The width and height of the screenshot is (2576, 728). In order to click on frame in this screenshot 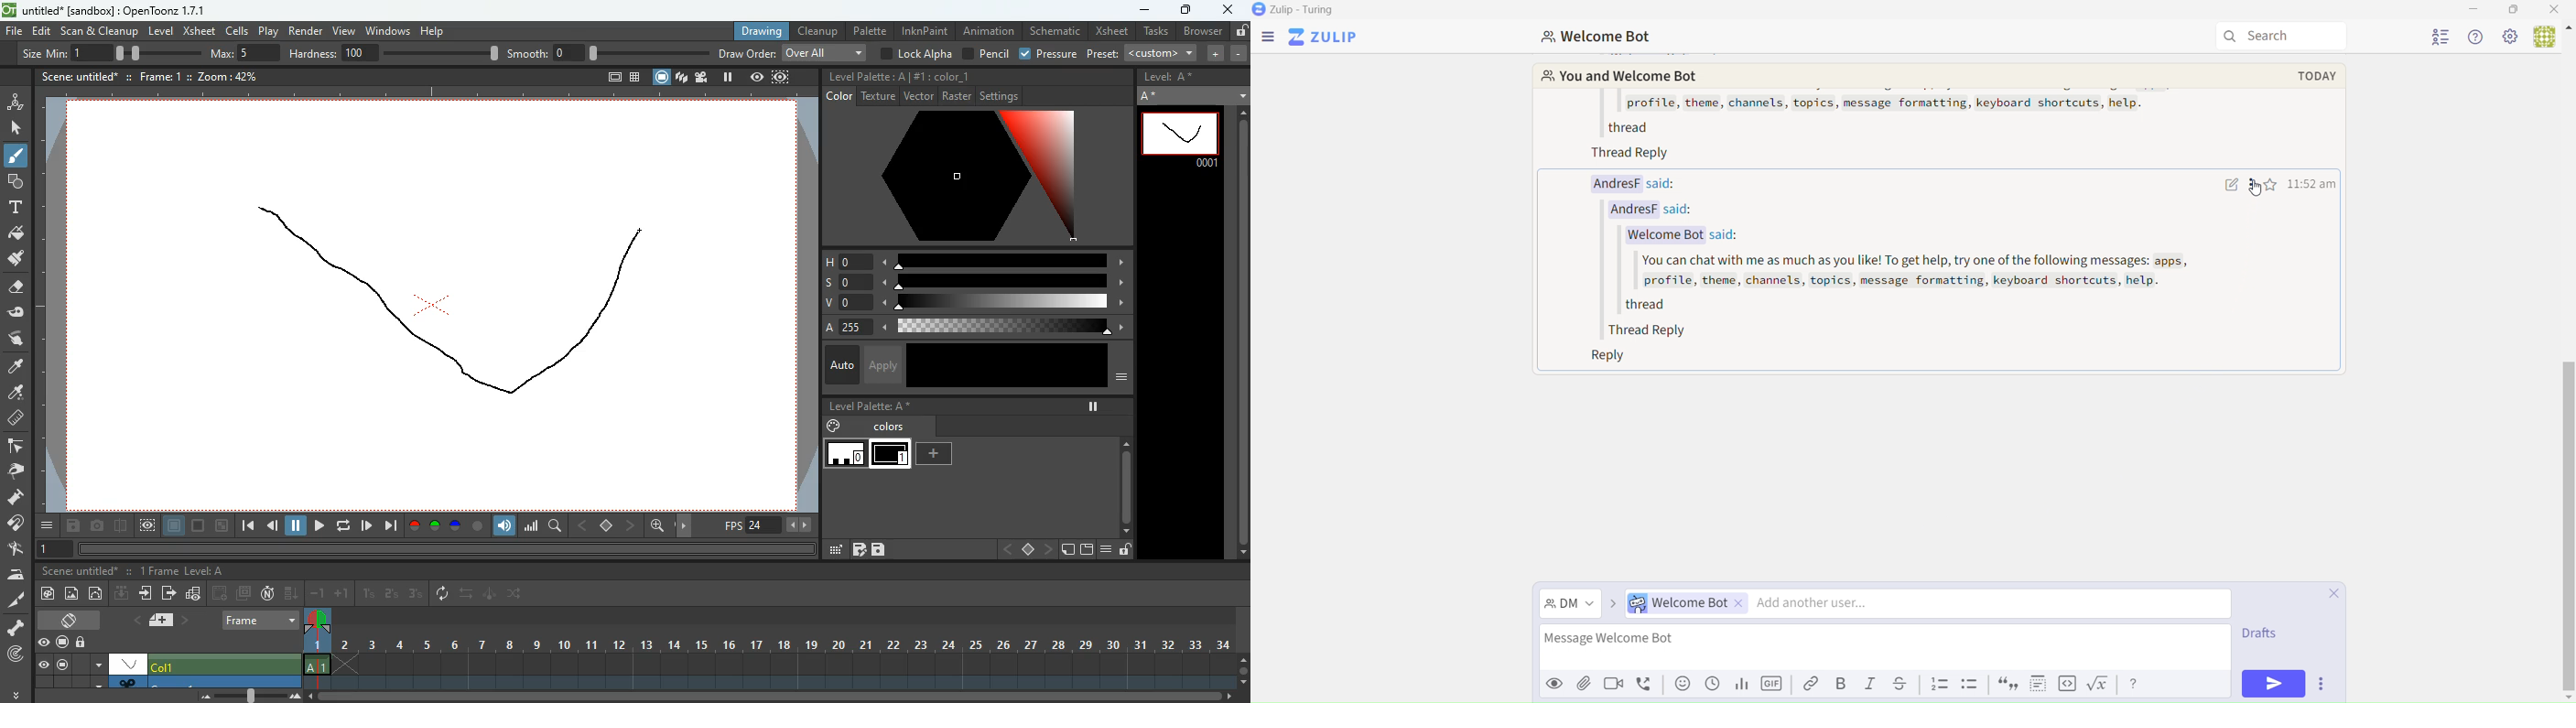, I will do `click(1181, 139)`.